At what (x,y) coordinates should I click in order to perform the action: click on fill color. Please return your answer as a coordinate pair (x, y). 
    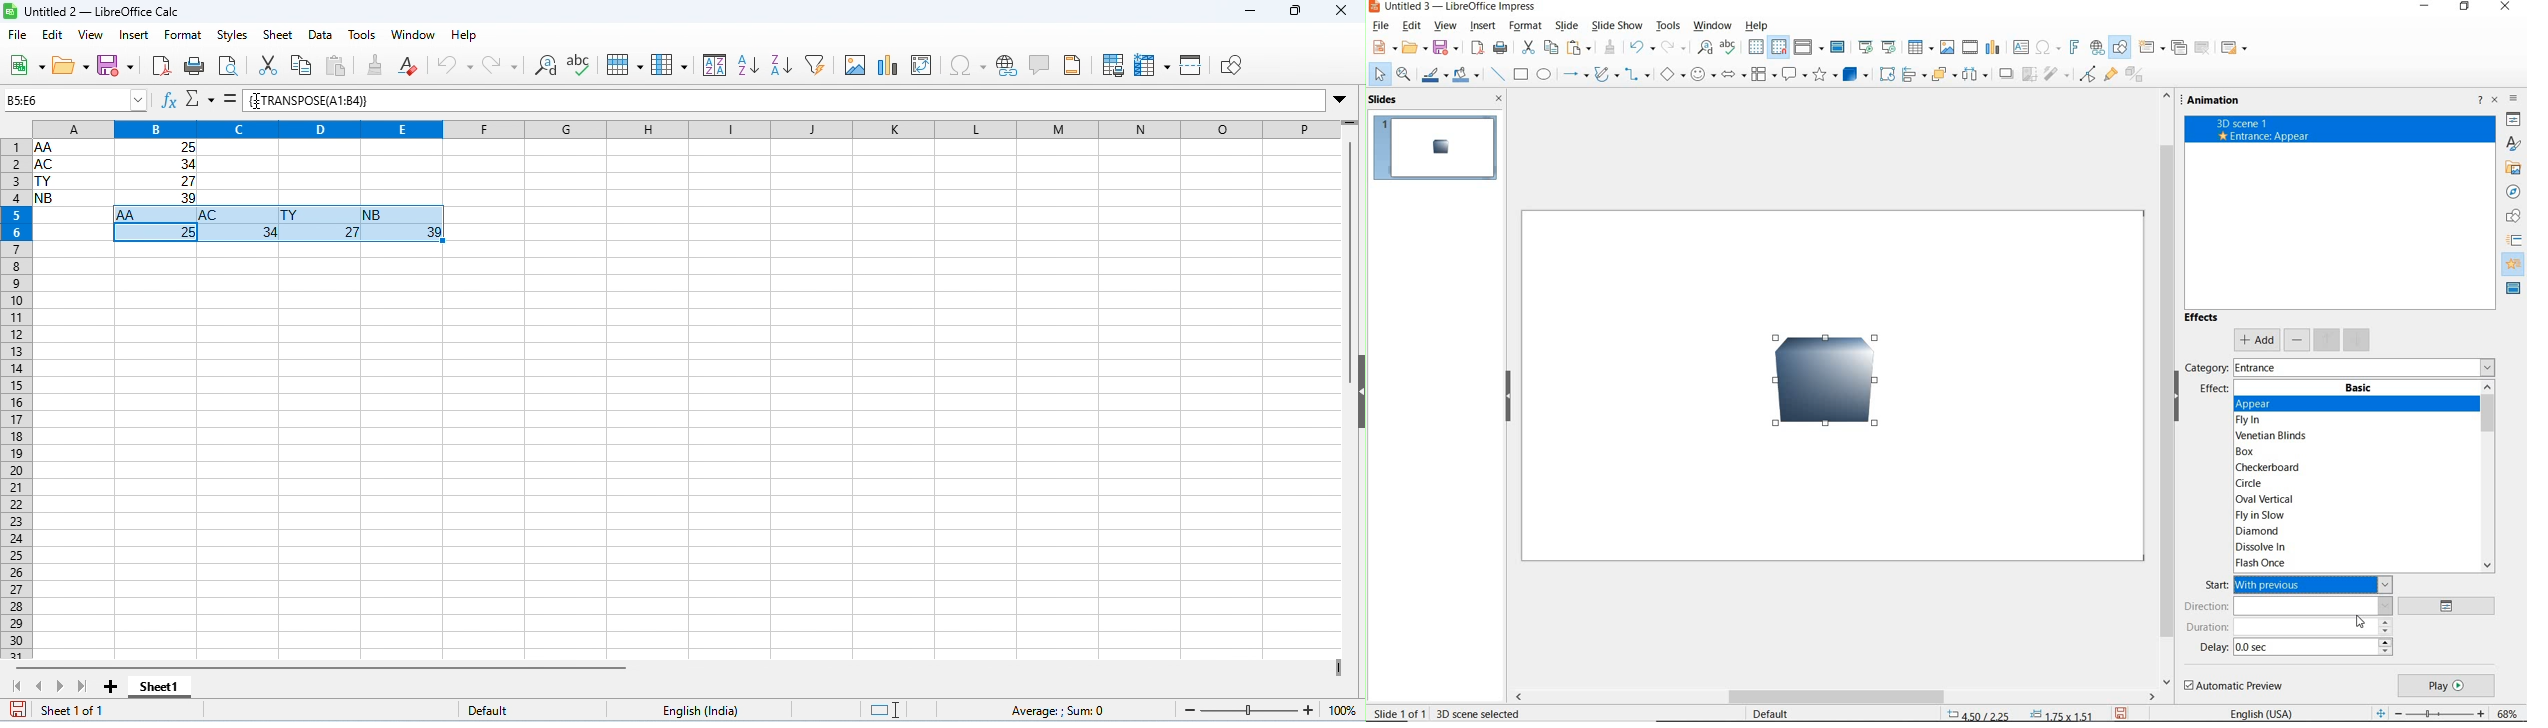
    Looking at the image, I should click on (1466, 75).